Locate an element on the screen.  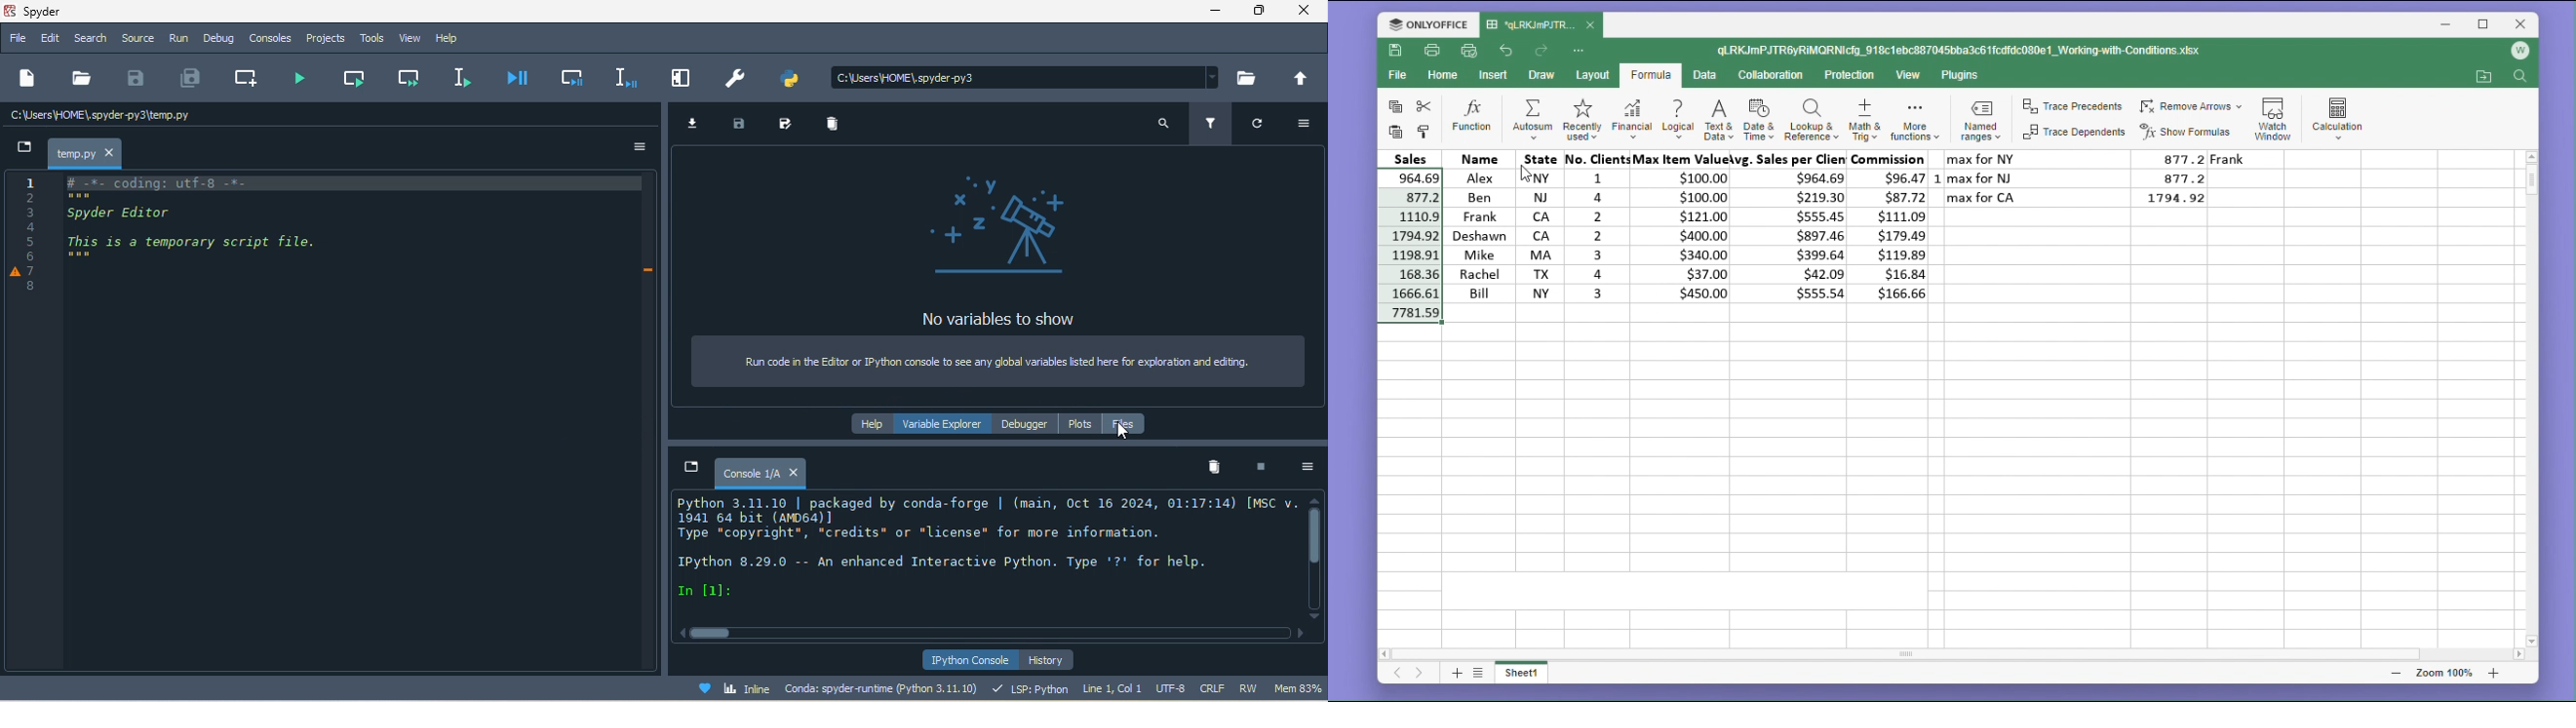
open file location is located at coordinates (2483, 77).